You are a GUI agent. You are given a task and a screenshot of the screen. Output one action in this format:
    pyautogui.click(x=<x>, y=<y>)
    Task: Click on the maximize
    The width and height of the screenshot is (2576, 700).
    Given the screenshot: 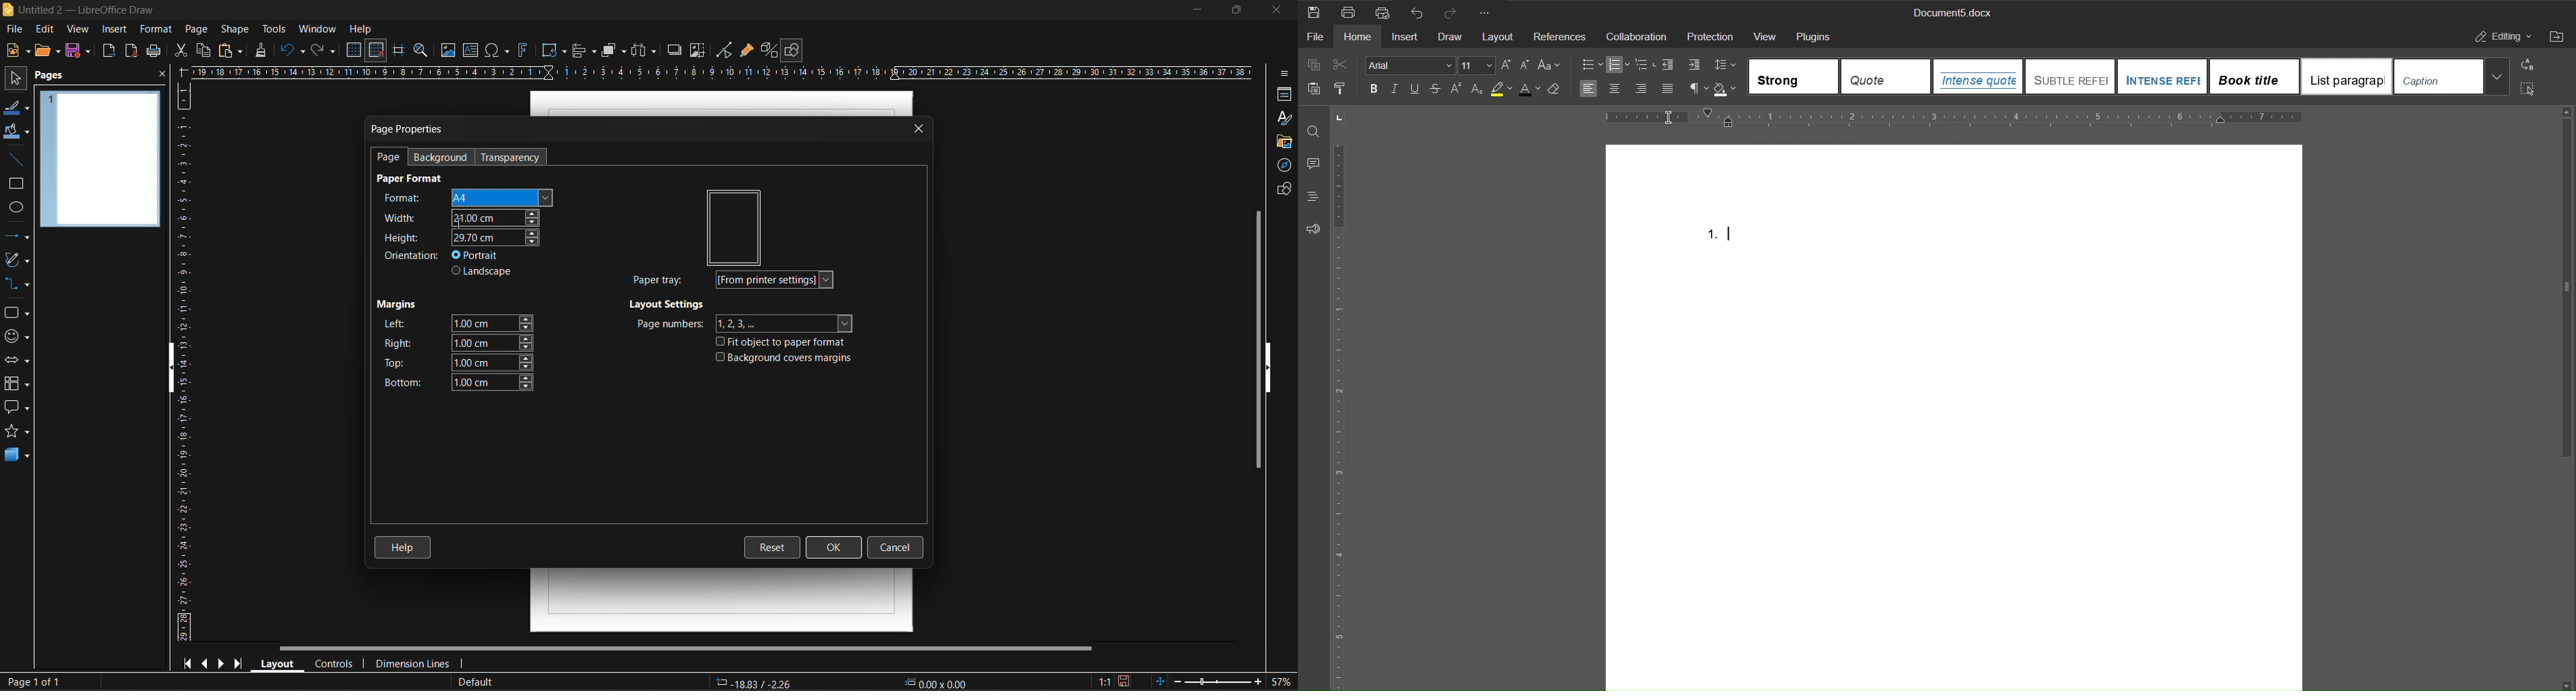 What is the action you would take?
    pyautogui.click(x=1232, y=11)
    